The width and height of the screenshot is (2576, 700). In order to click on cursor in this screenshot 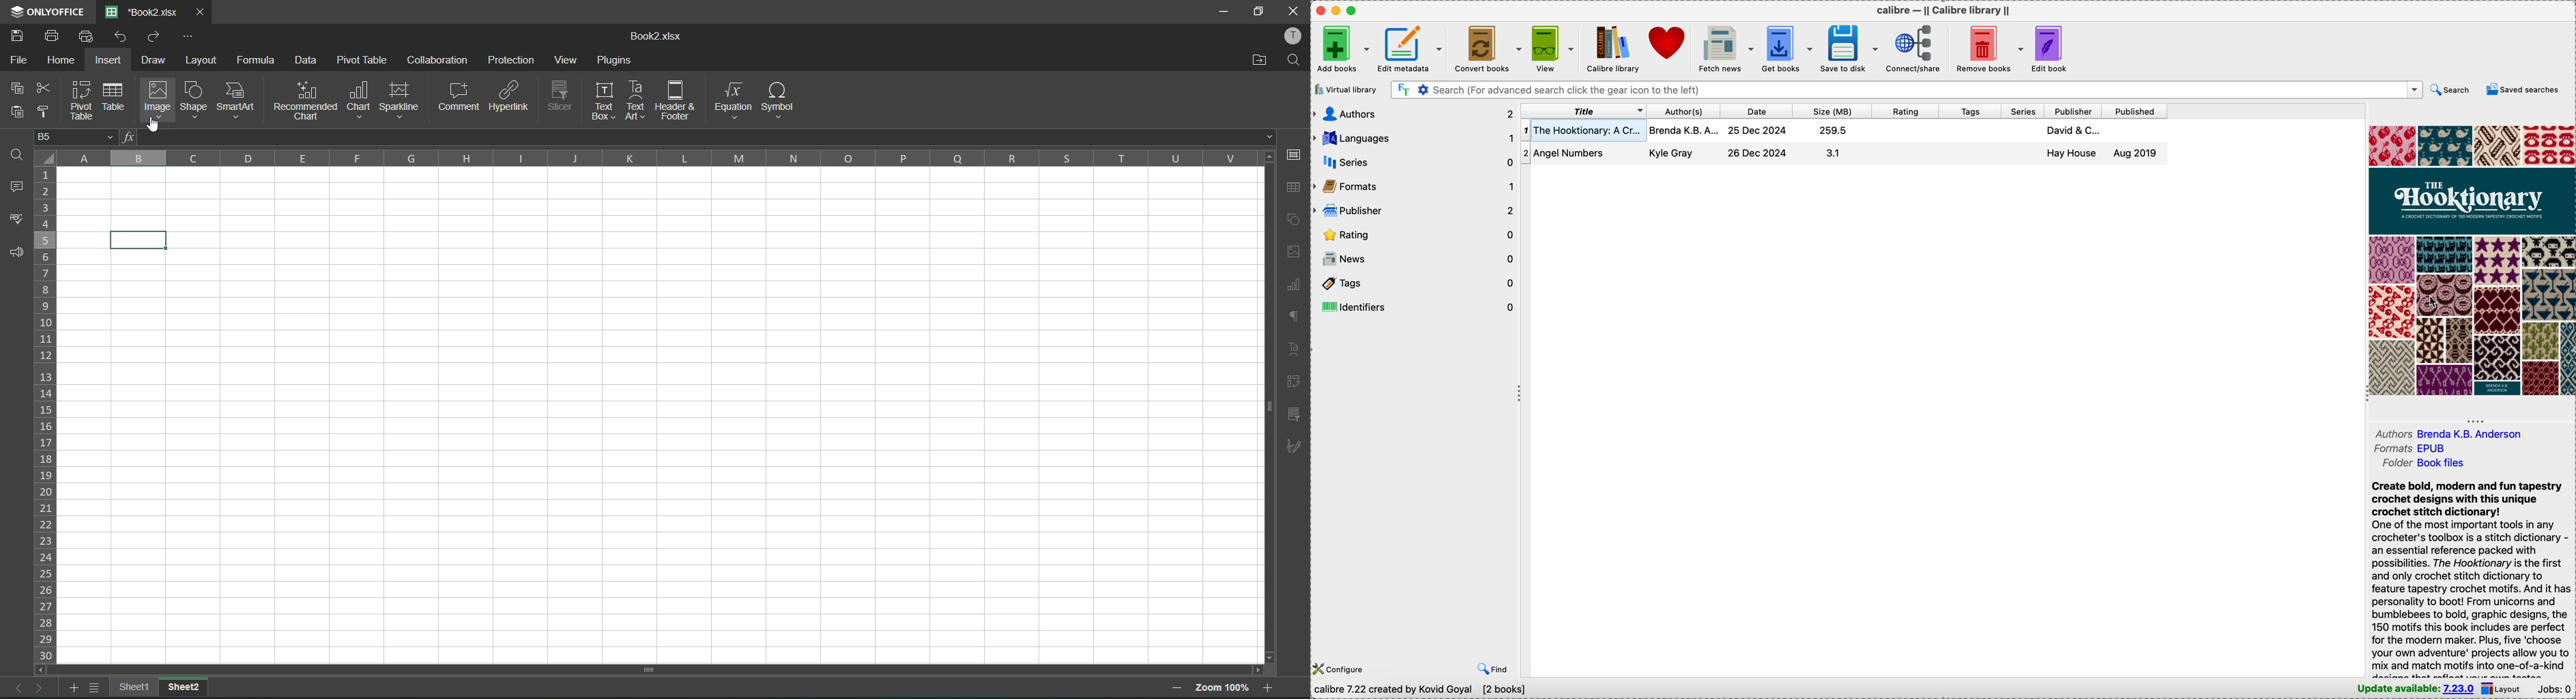, I will do `click(2428, 302)`.